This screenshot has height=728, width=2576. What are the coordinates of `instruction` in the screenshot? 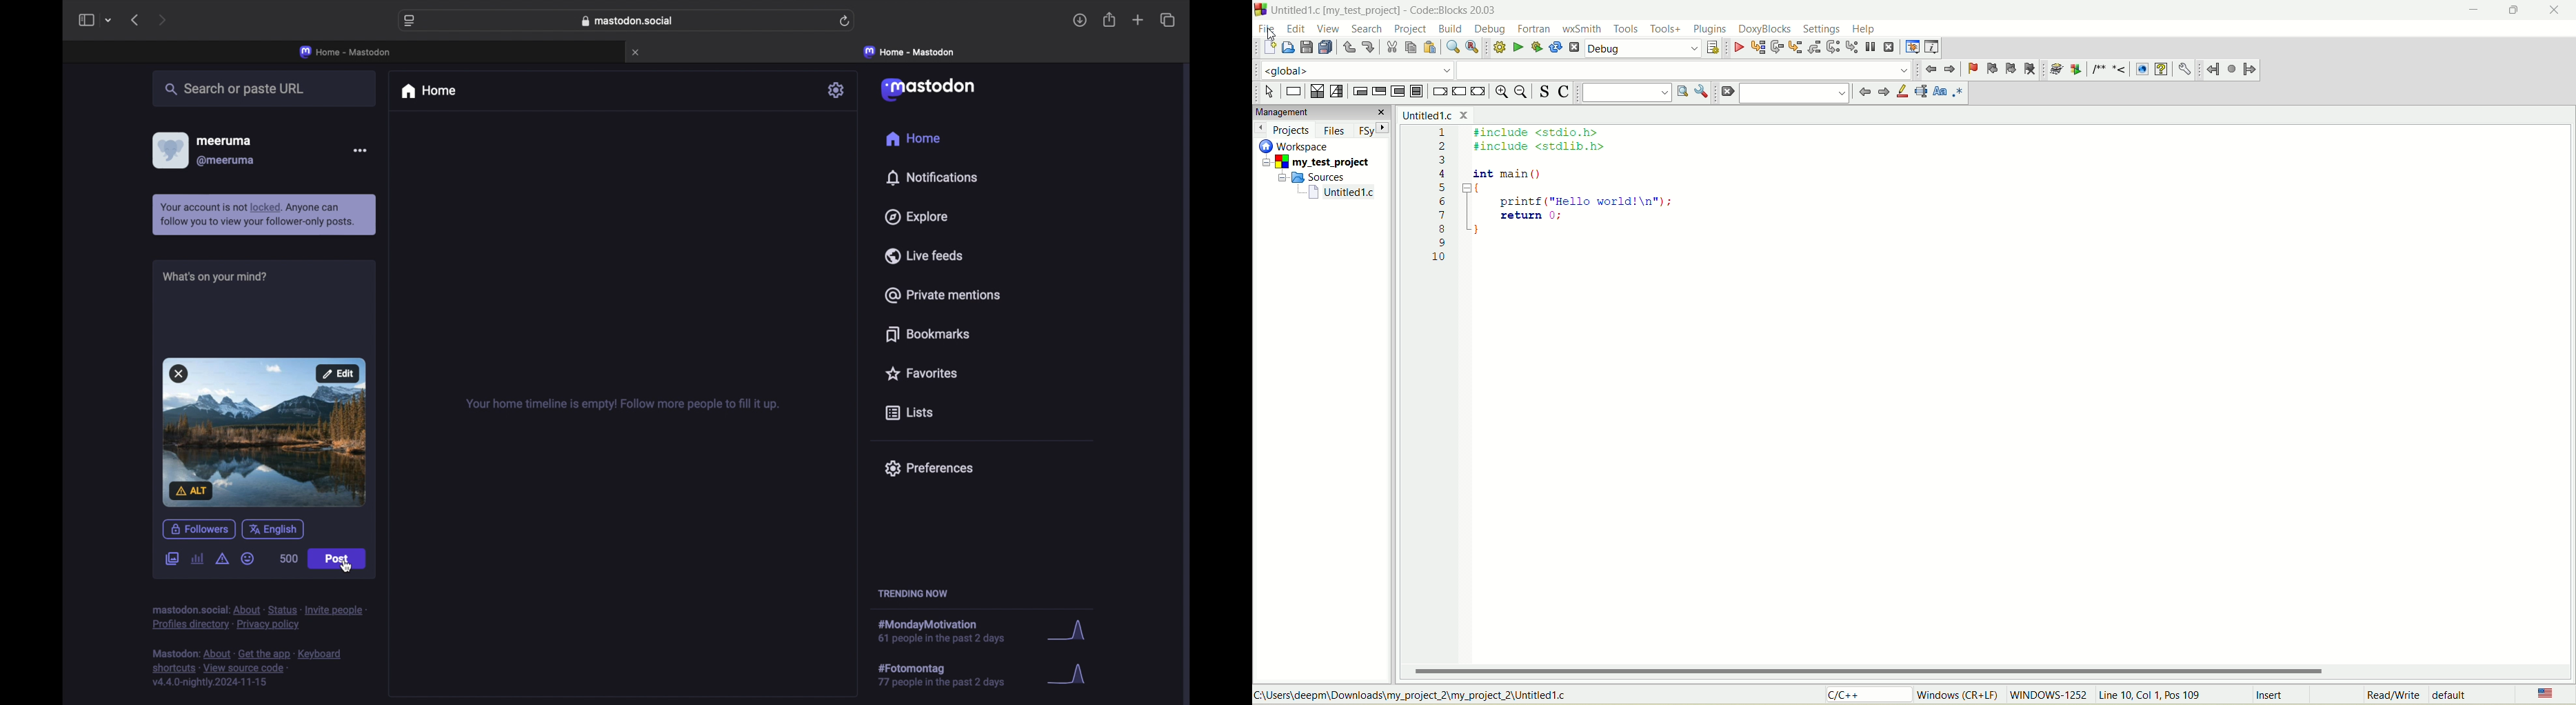 It's located at (1292, 92).